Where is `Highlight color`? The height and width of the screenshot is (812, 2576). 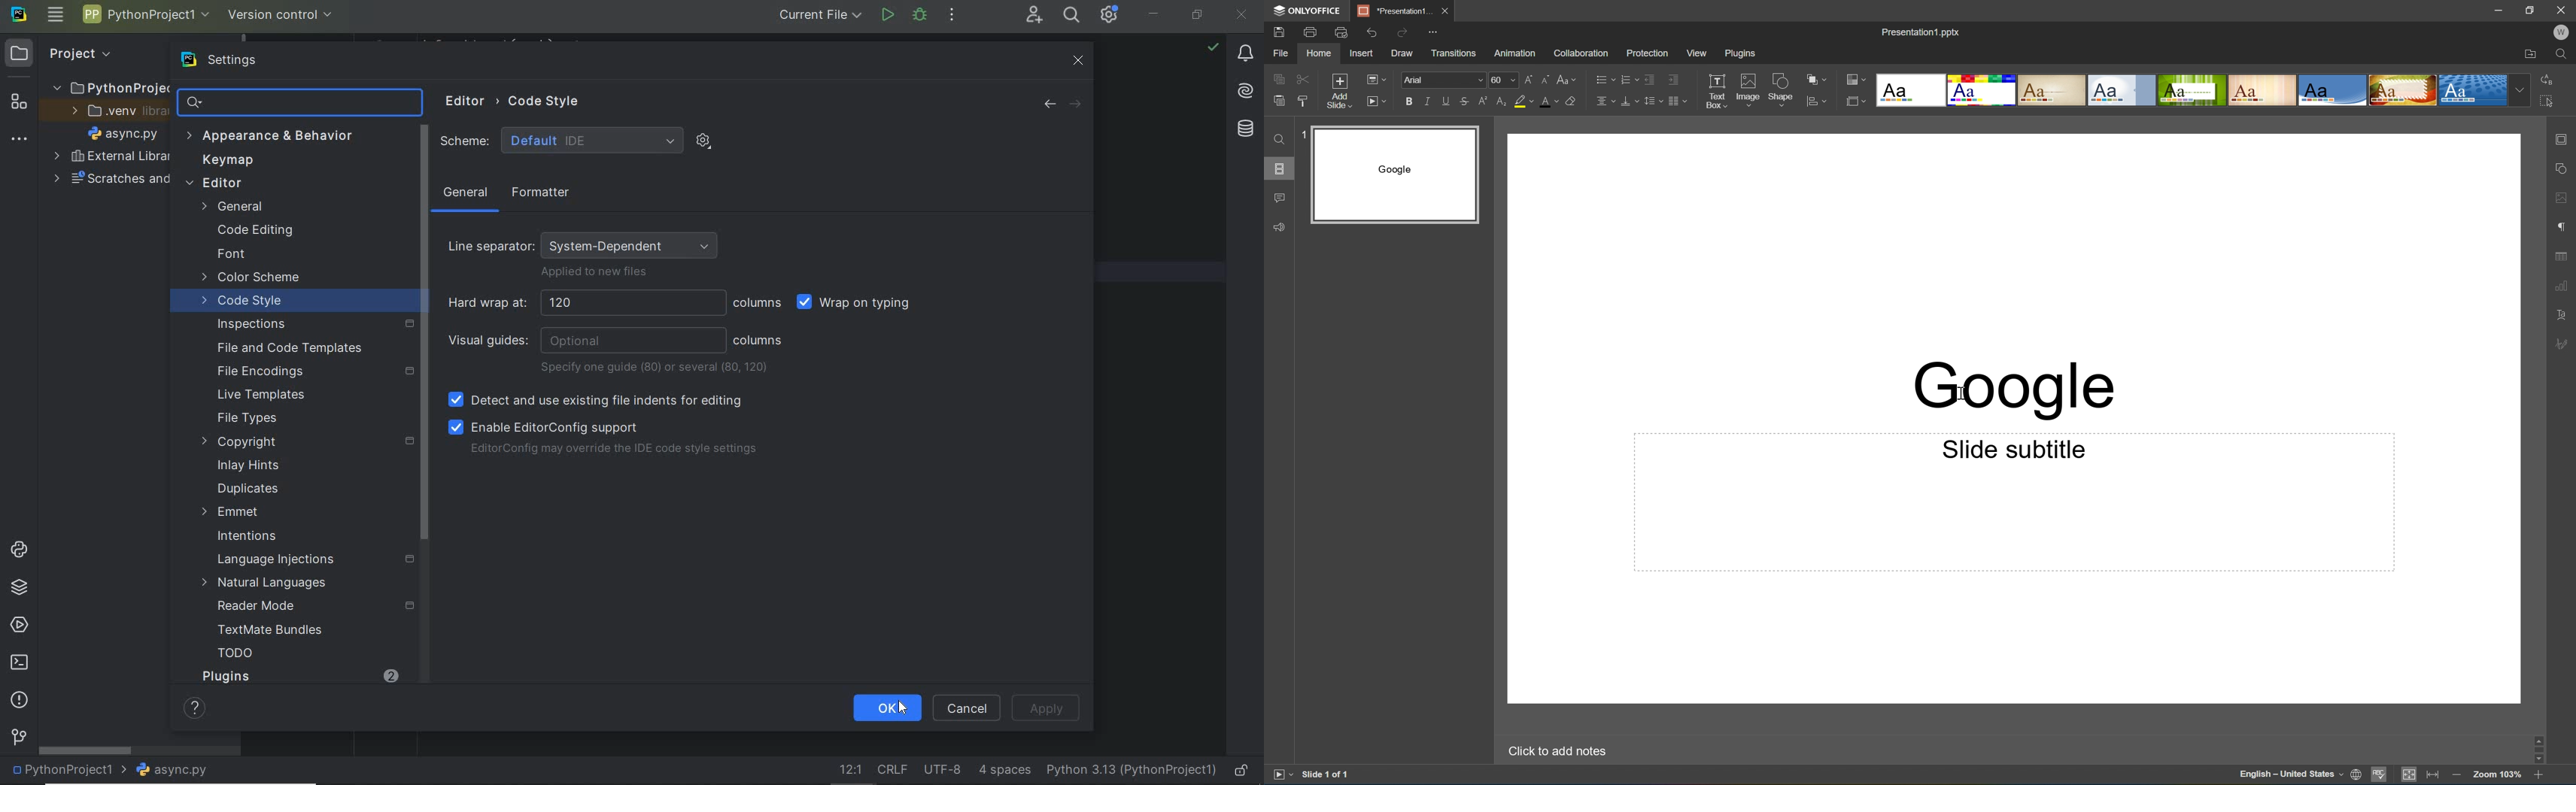
Highlight color is located at coordinates (1524, 103).